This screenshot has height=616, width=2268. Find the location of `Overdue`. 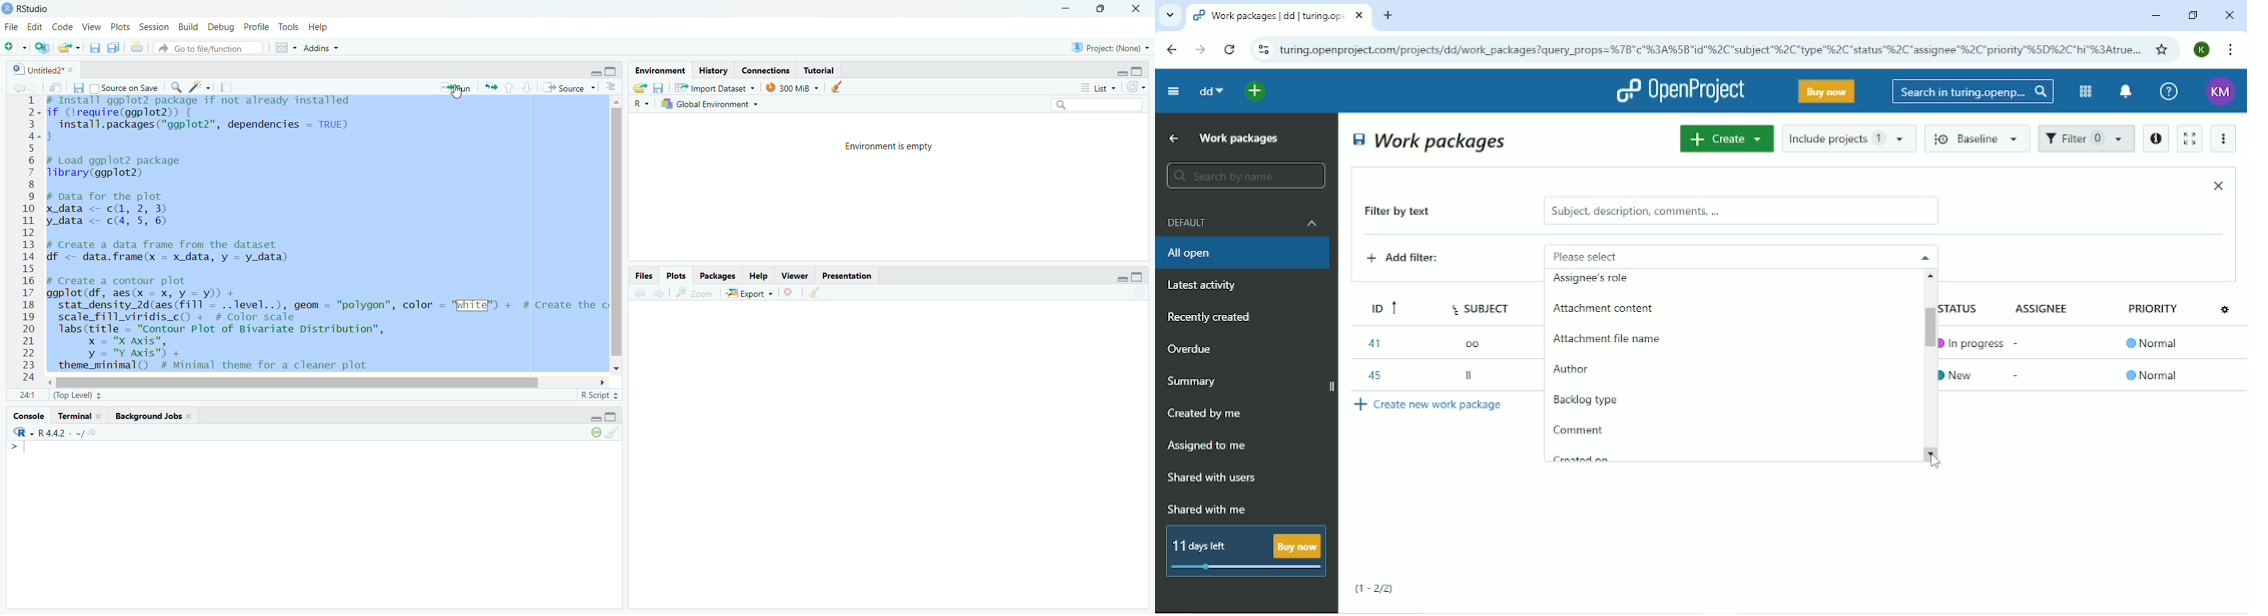

Overdue is located at coordinates (1192, 350).